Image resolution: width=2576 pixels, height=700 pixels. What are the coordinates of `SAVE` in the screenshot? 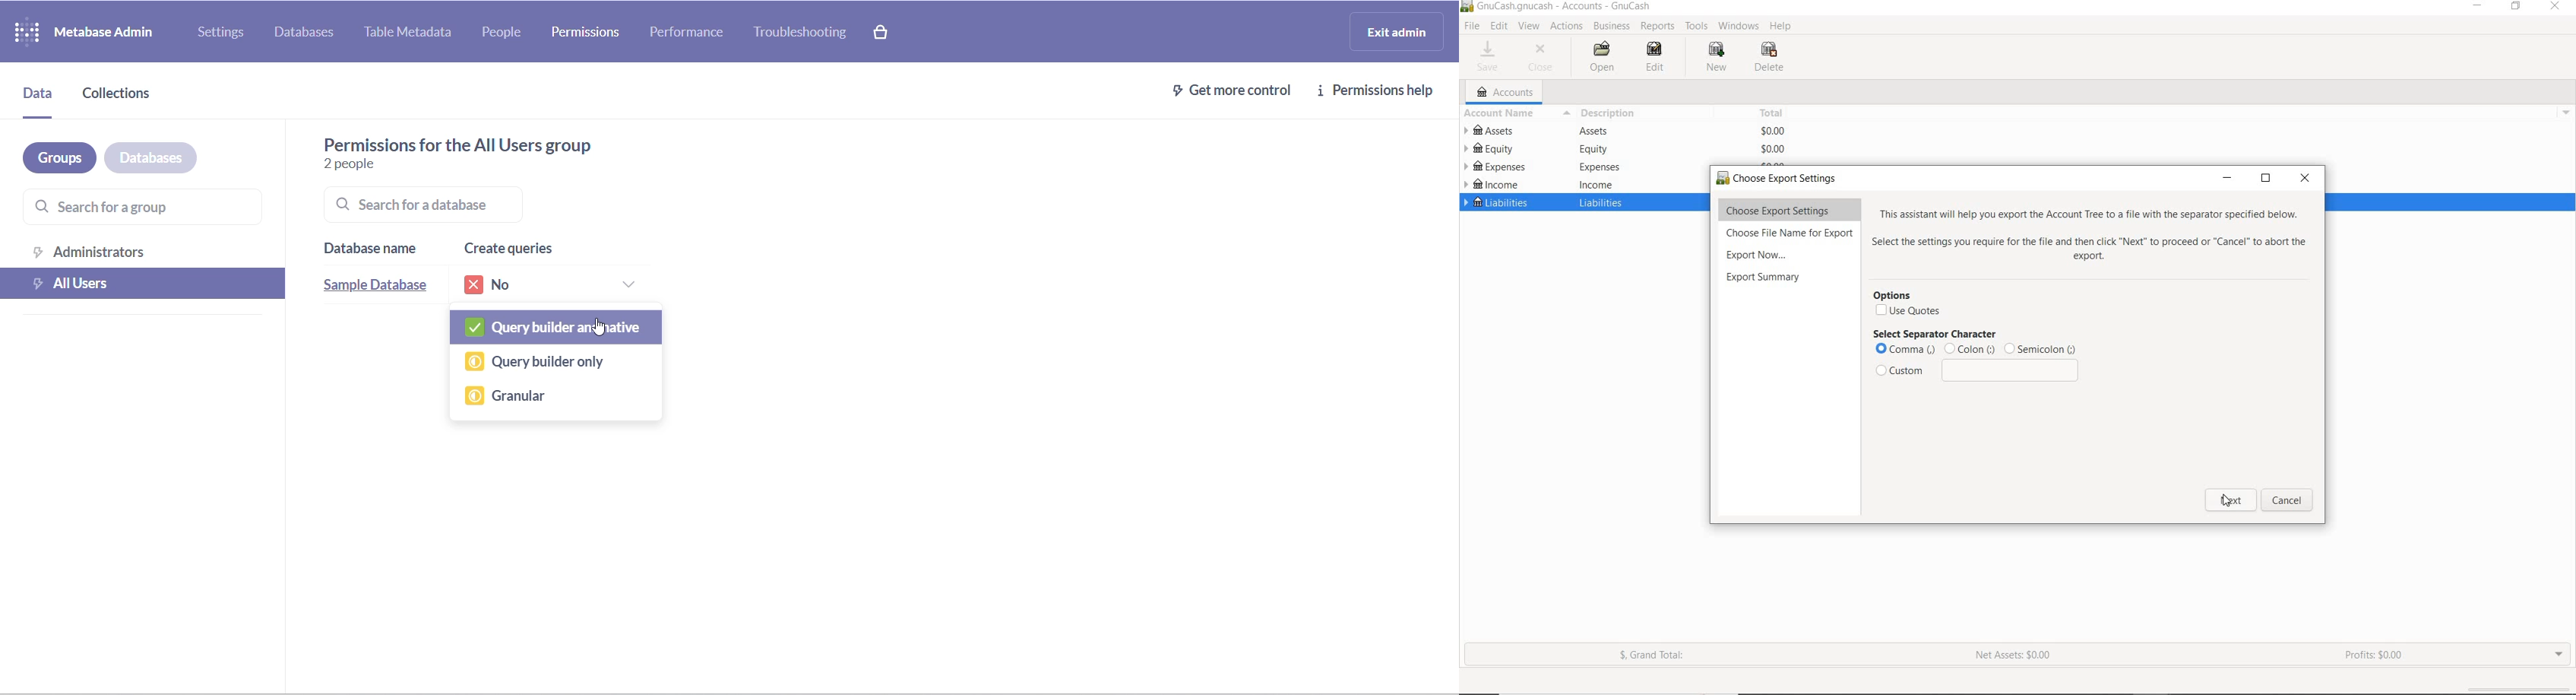 It's located at (1491, 57).